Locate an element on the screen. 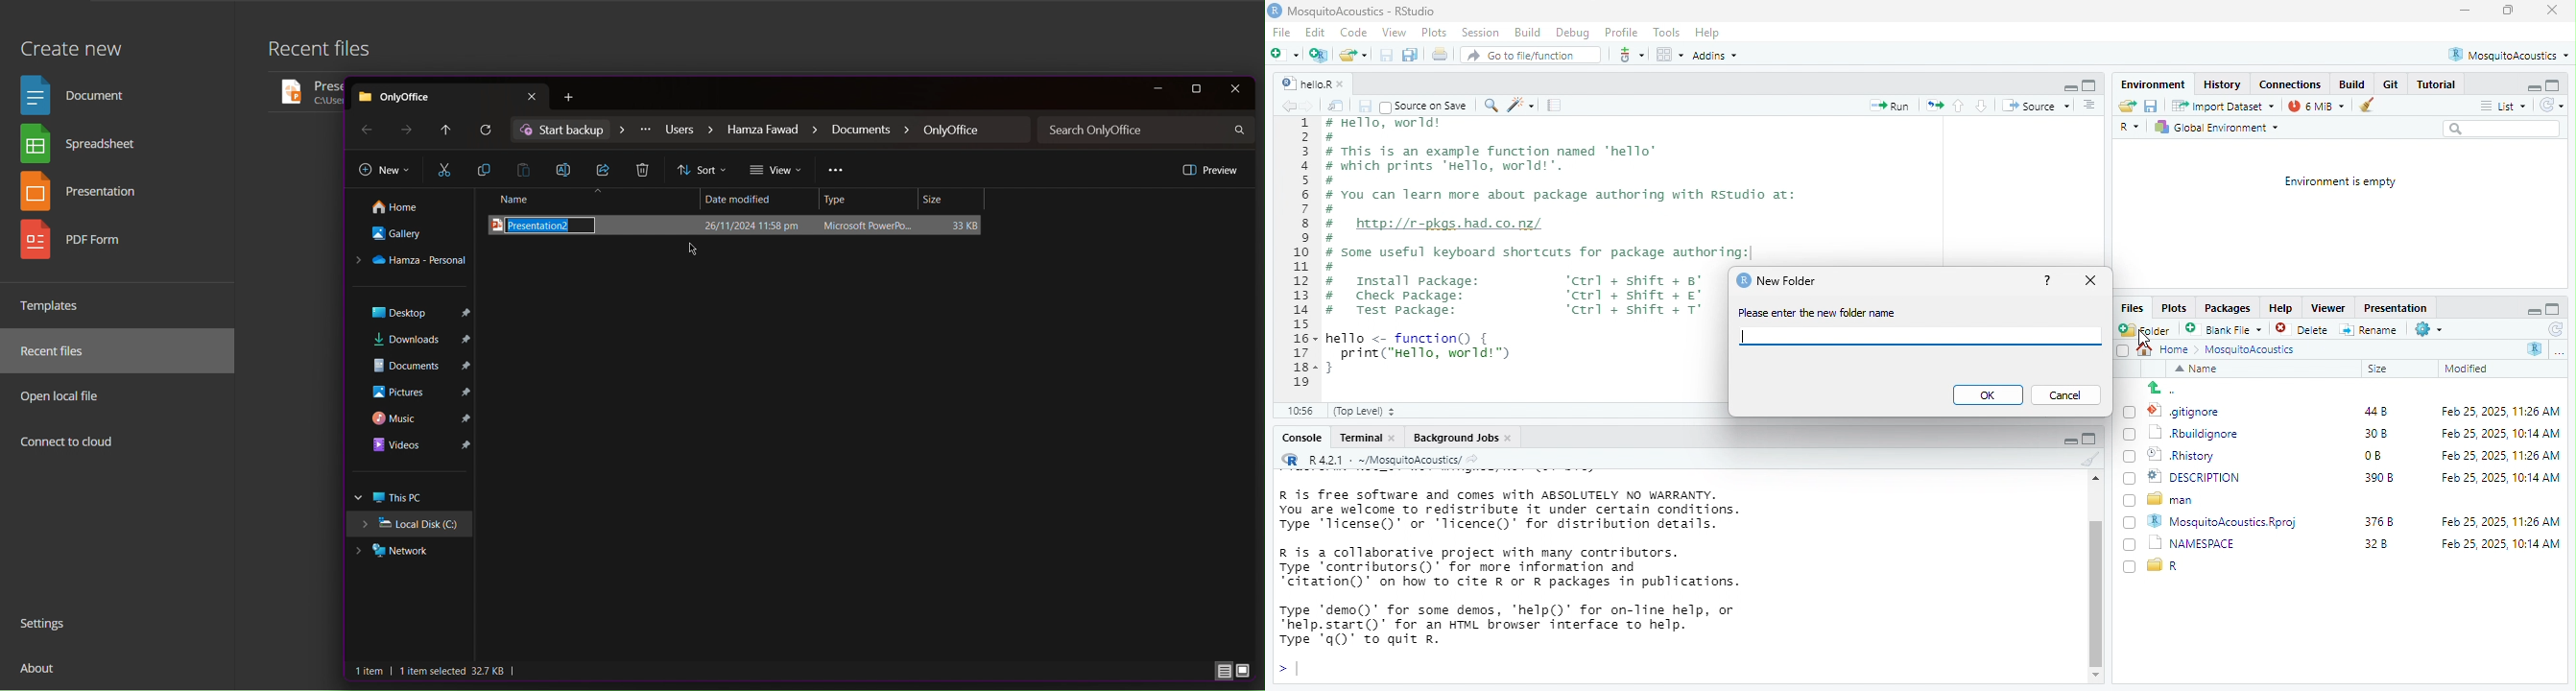  30 b is located at coordinates (2373, 433).